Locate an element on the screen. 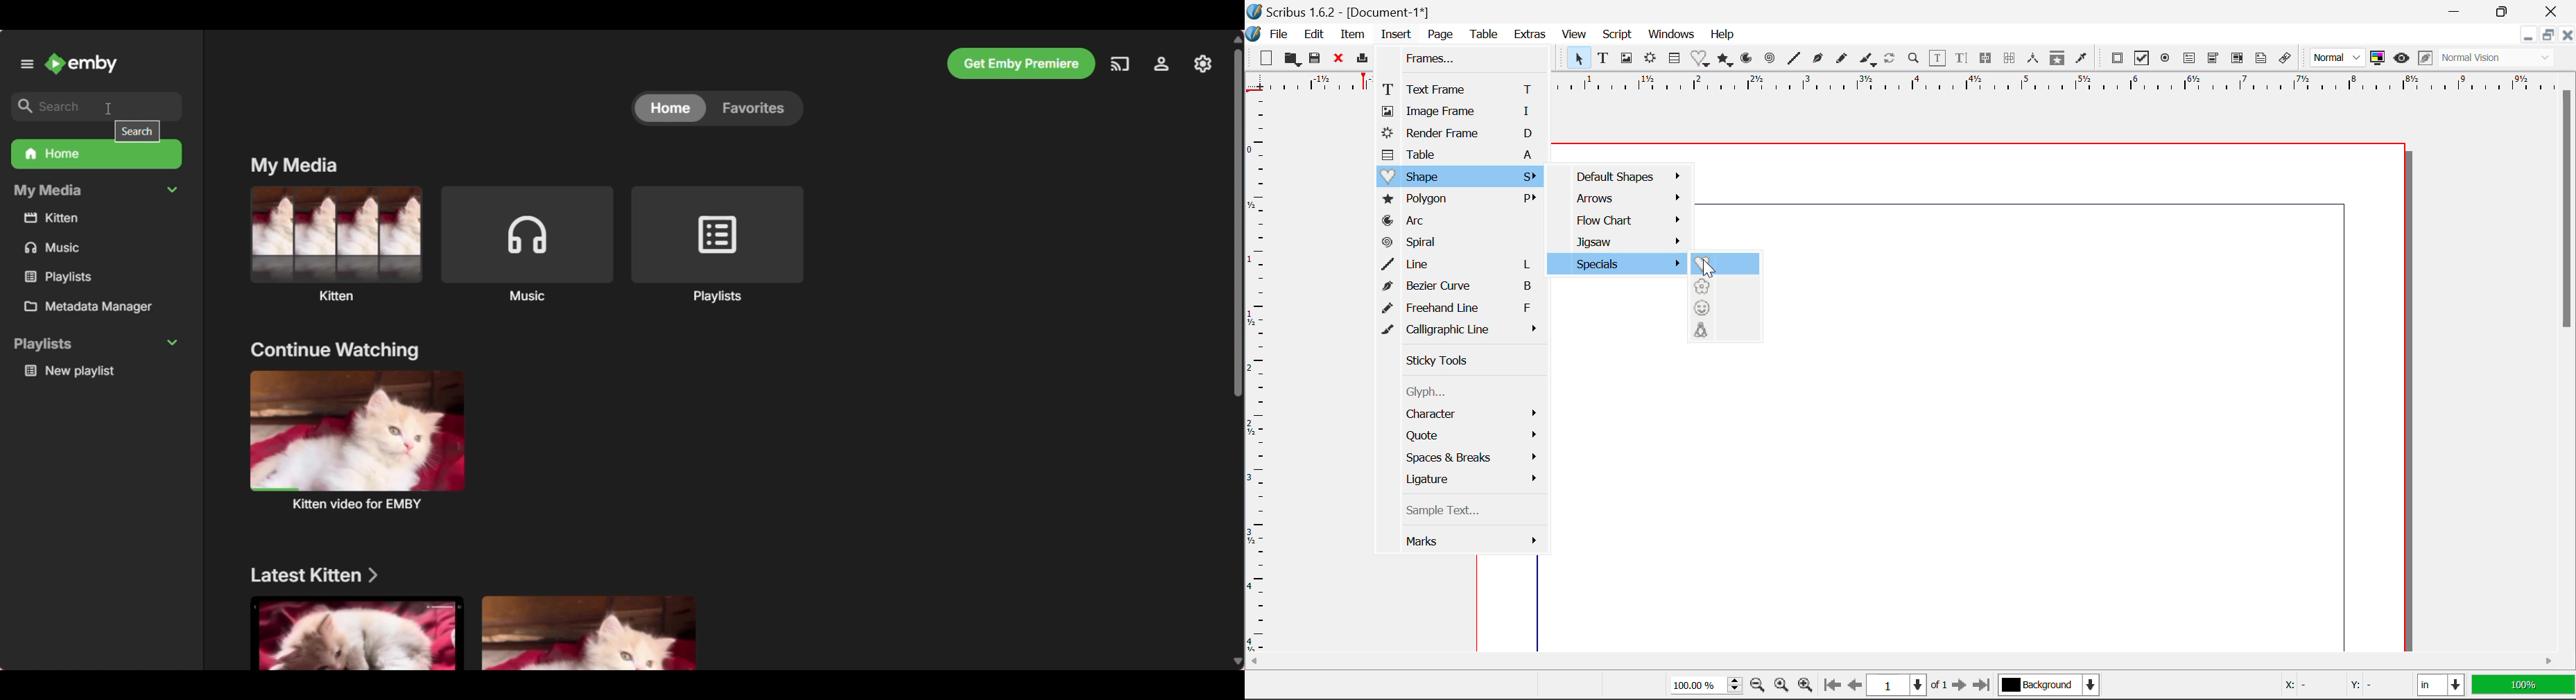 The width and height of the screenshot is (2576, 700). Last Page is located at coordinates (1984, 685).